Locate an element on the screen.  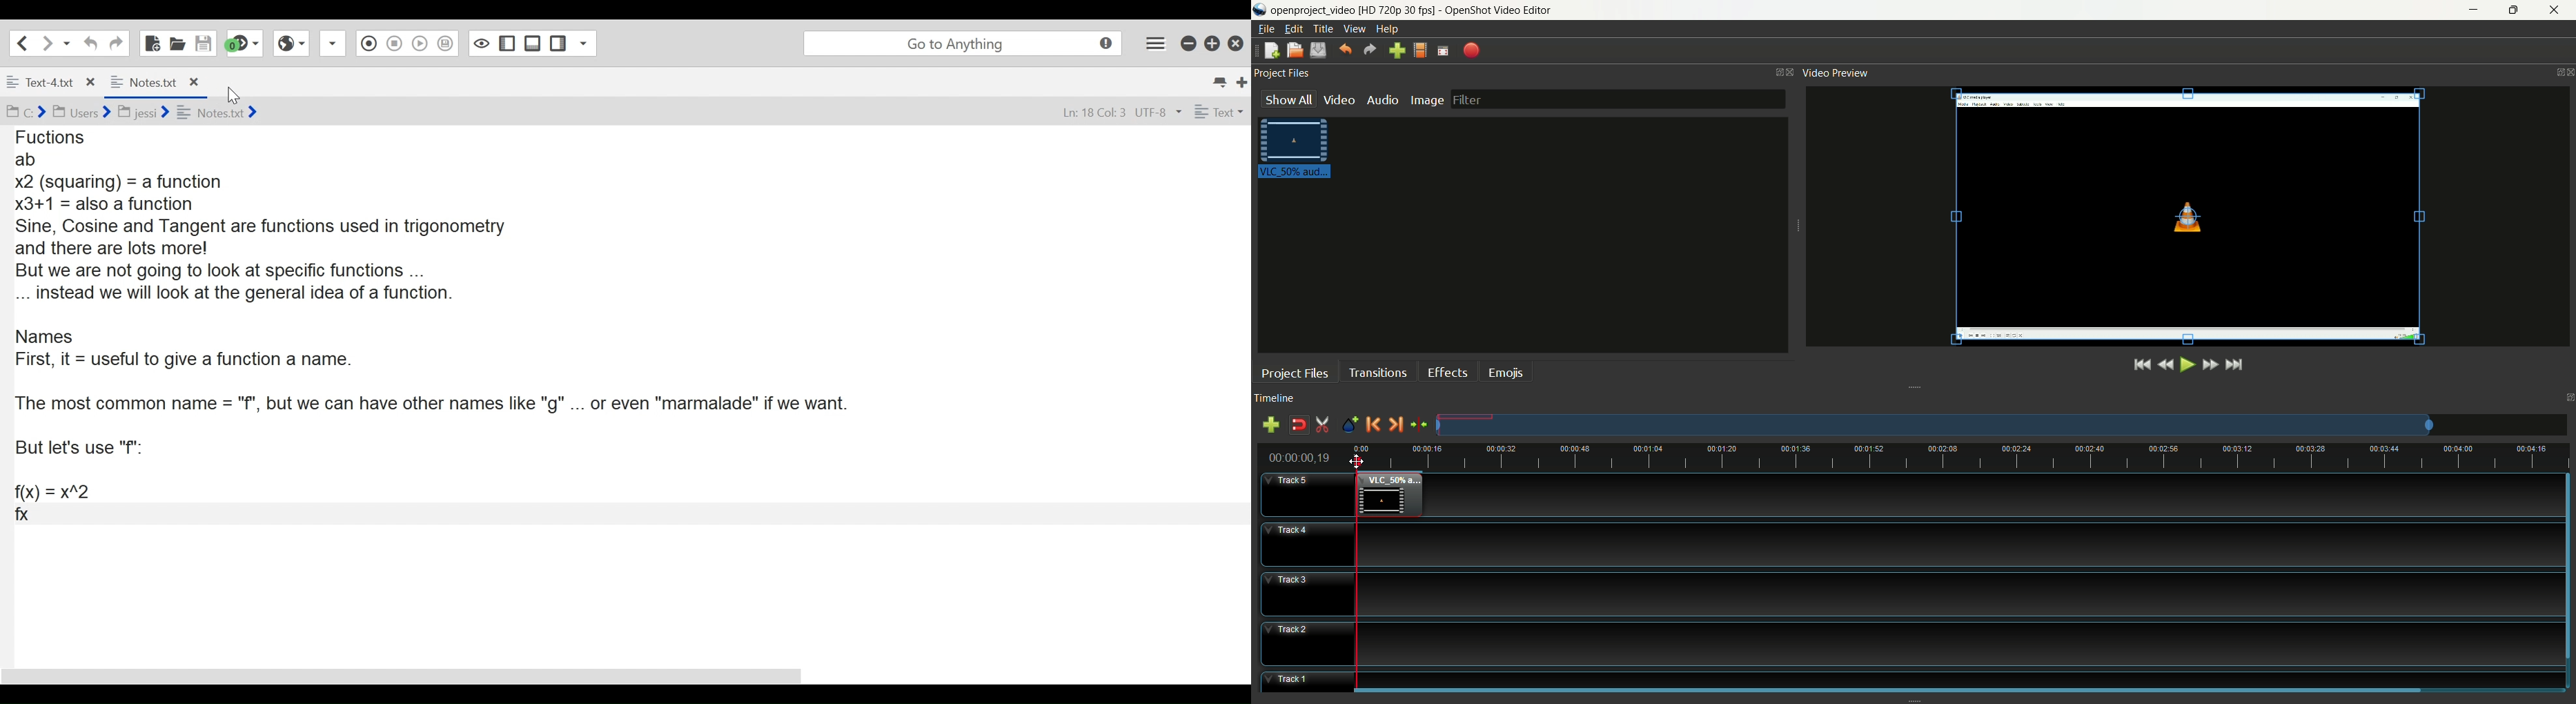
New File is located at coordinates (151, 42).